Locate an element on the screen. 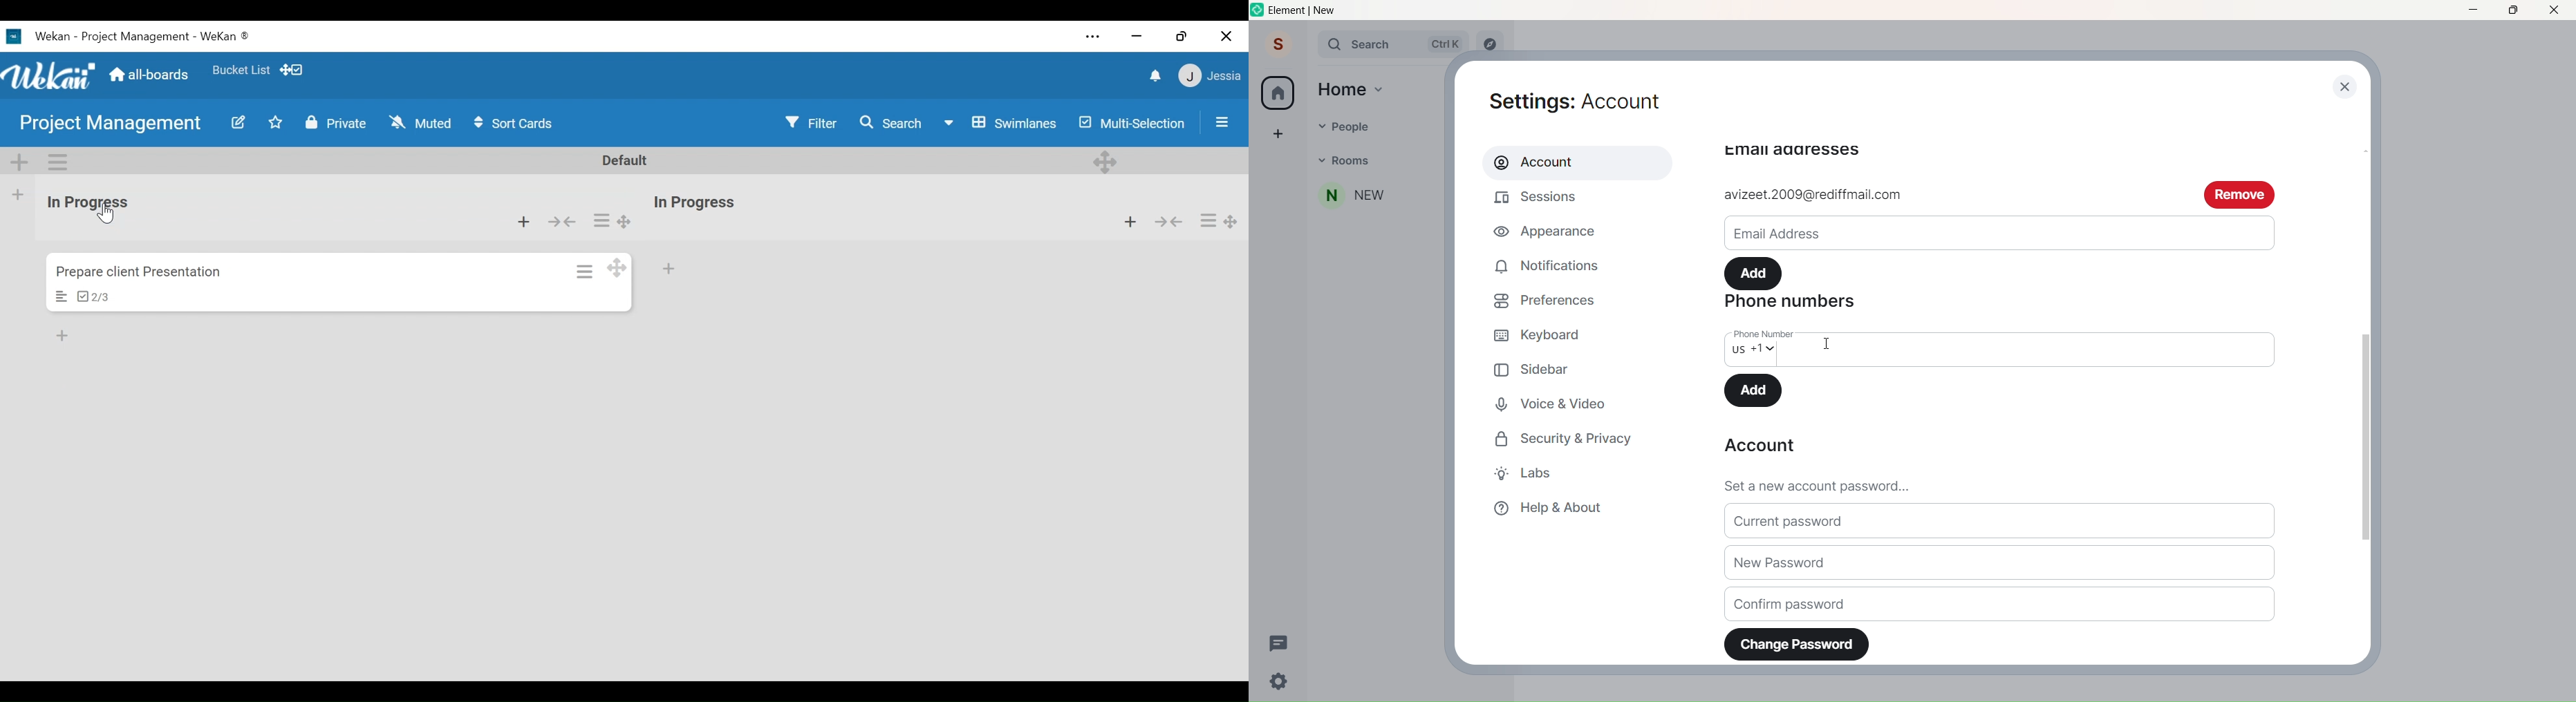 Image resolution: width=2576 pixels, height=728 pixels. email adressess is located at coordinates (1792, 150).